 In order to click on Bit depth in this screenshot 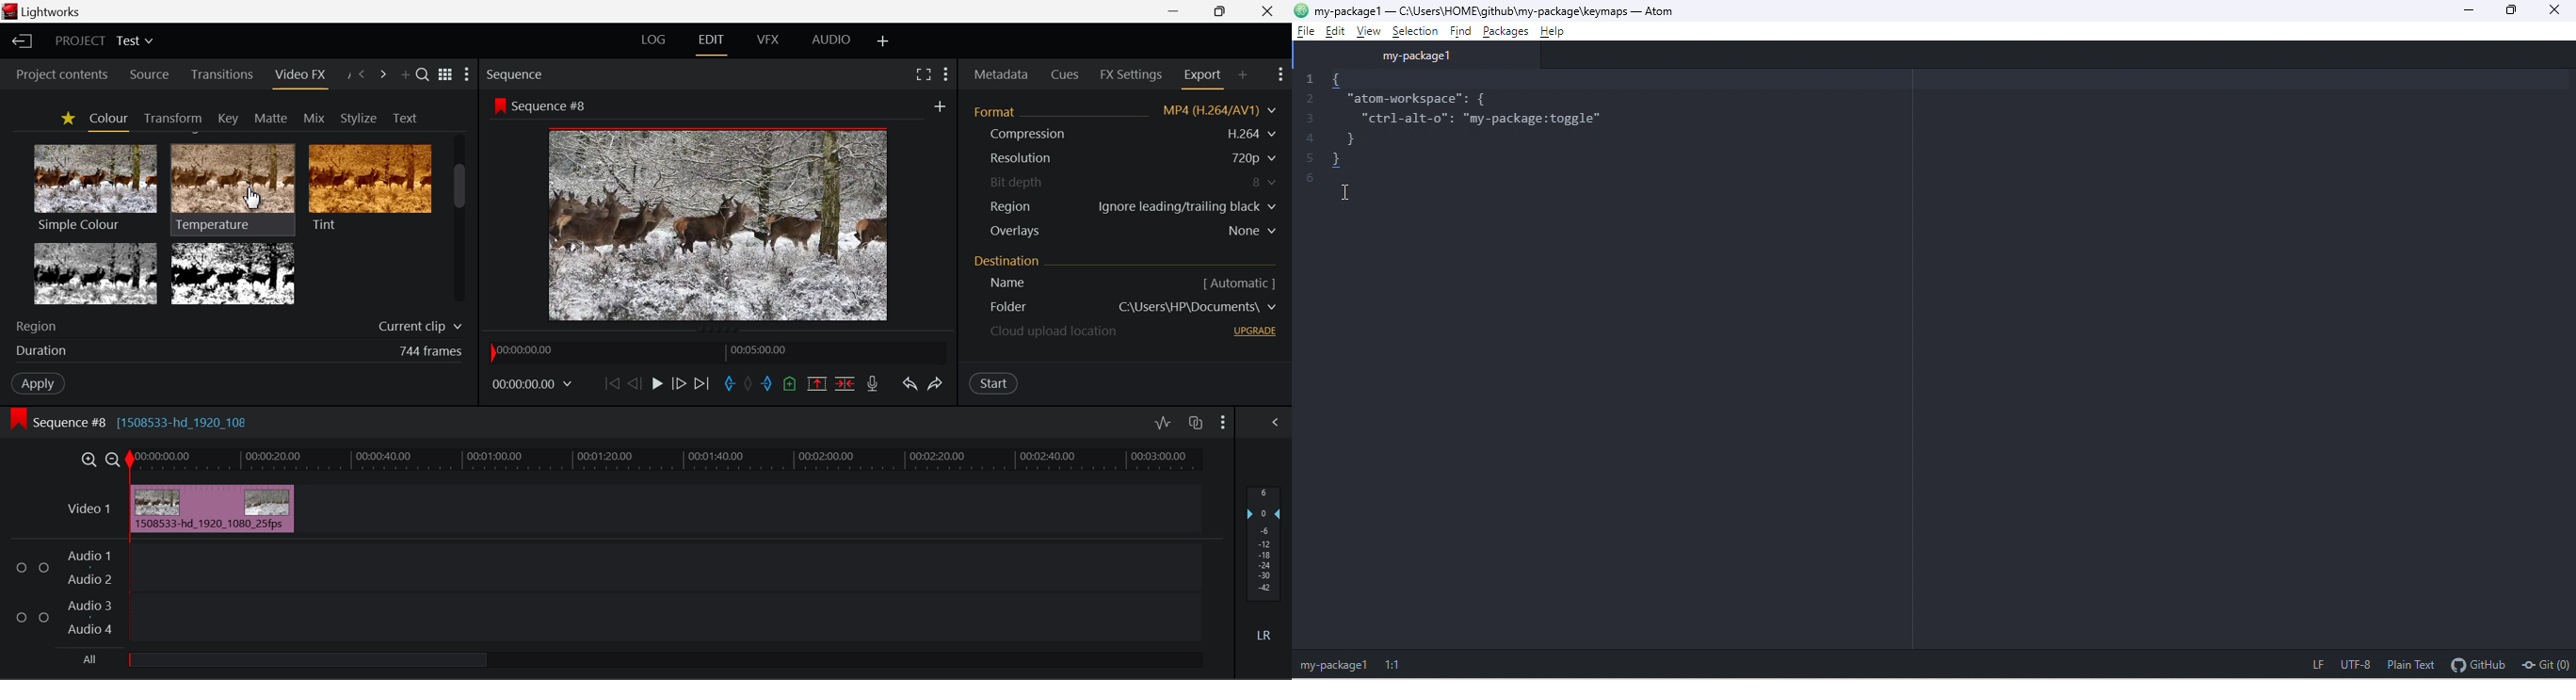, I will do `click(1018, 180)`.